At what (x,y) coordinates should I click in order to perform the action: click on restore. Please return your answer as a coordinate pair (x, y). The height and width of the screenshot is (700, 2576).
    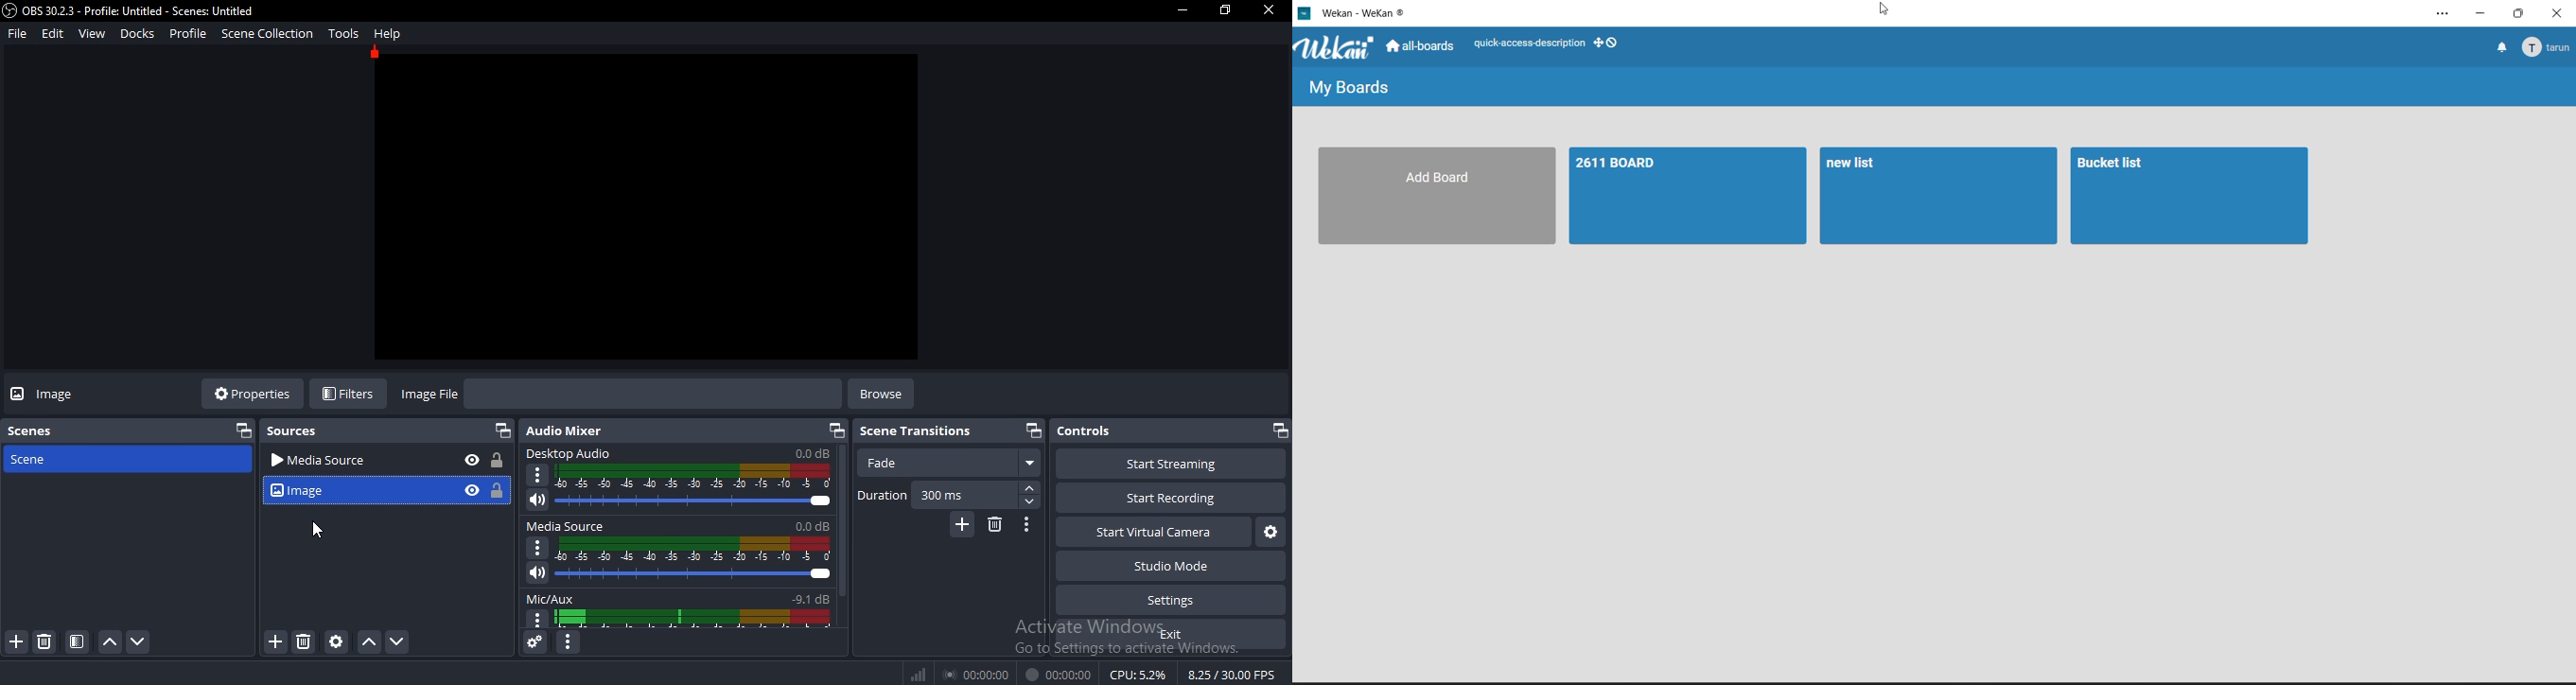
    Looking at the image, I should click on (240, 431).